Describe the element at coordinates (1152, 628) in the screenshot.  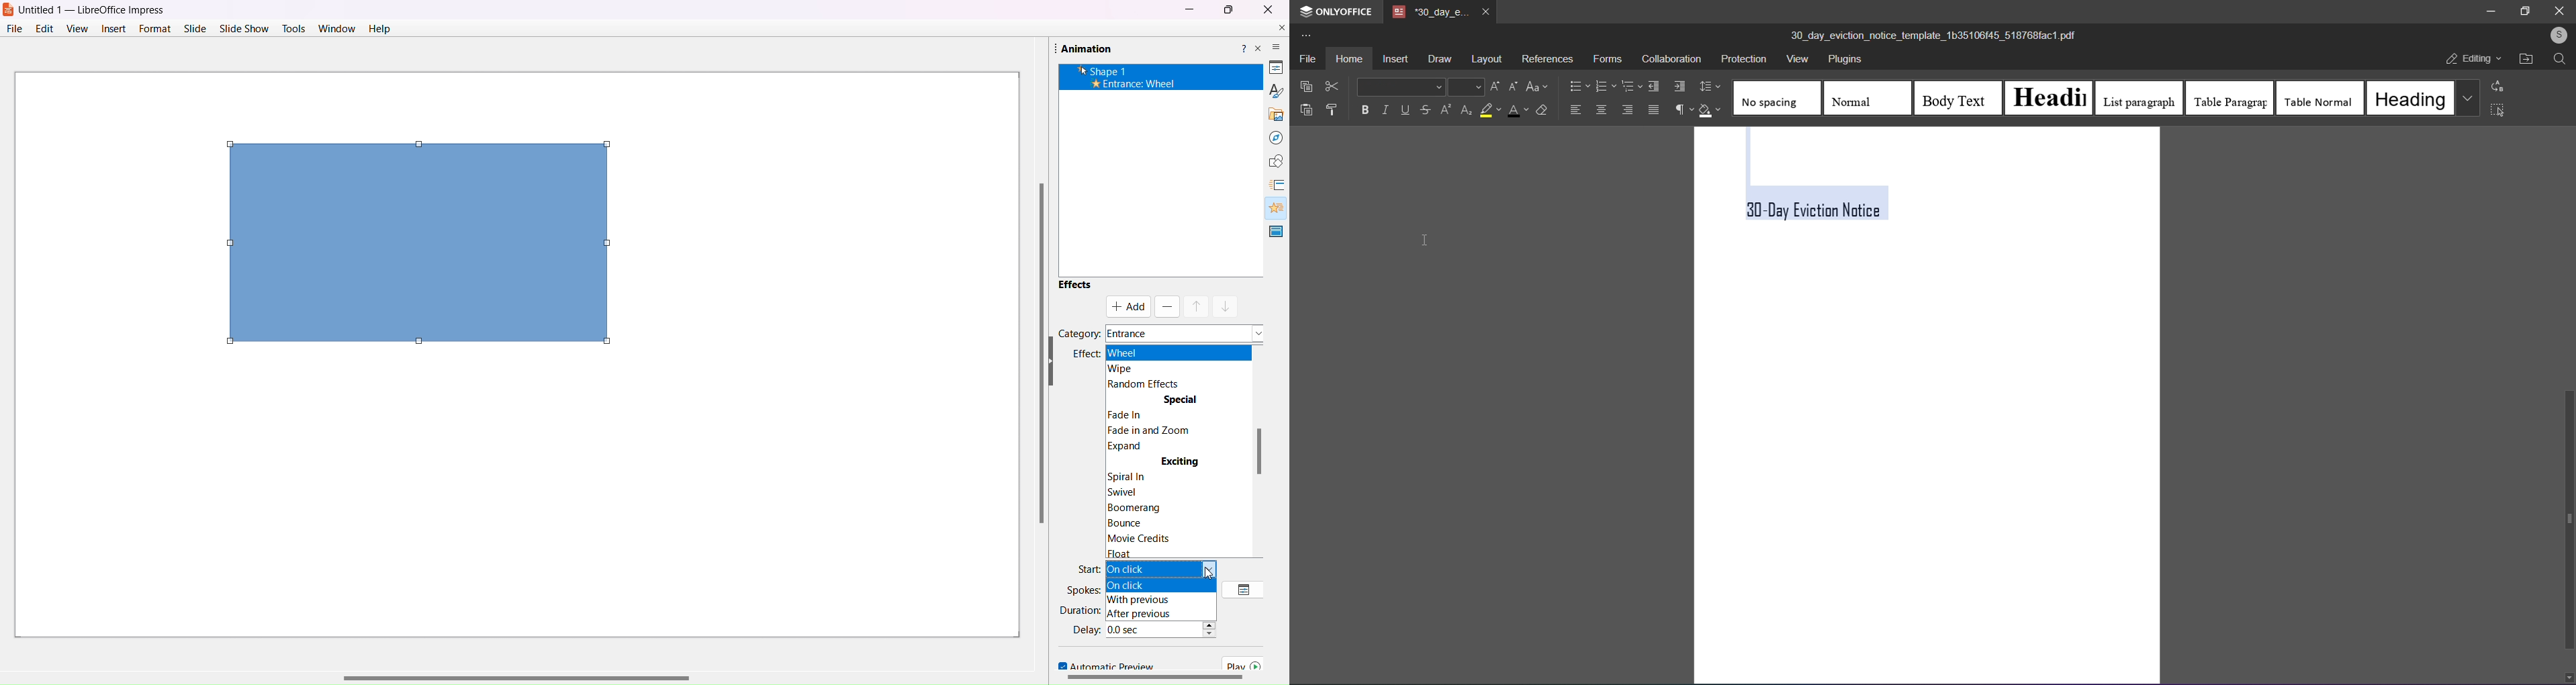
I see `Time` at that location.